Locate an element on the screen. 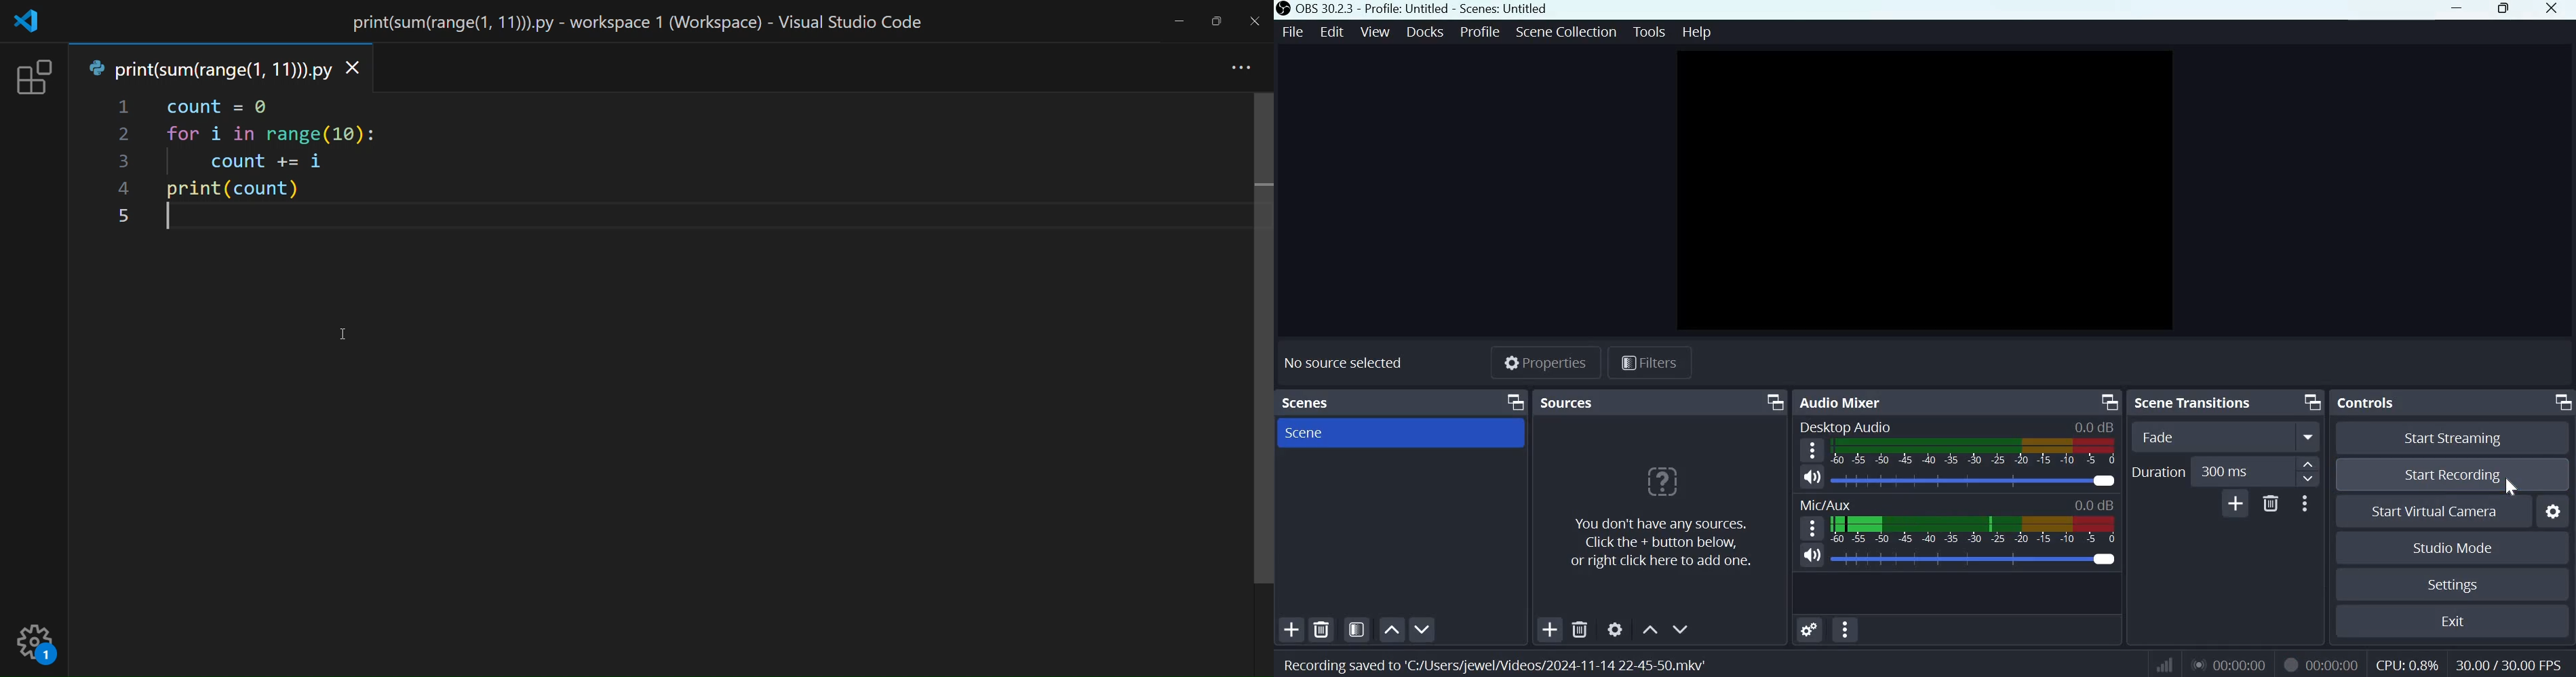 The height and width of the screenshot is (700, 2576). Duration is located at coordinates (2160, 471).